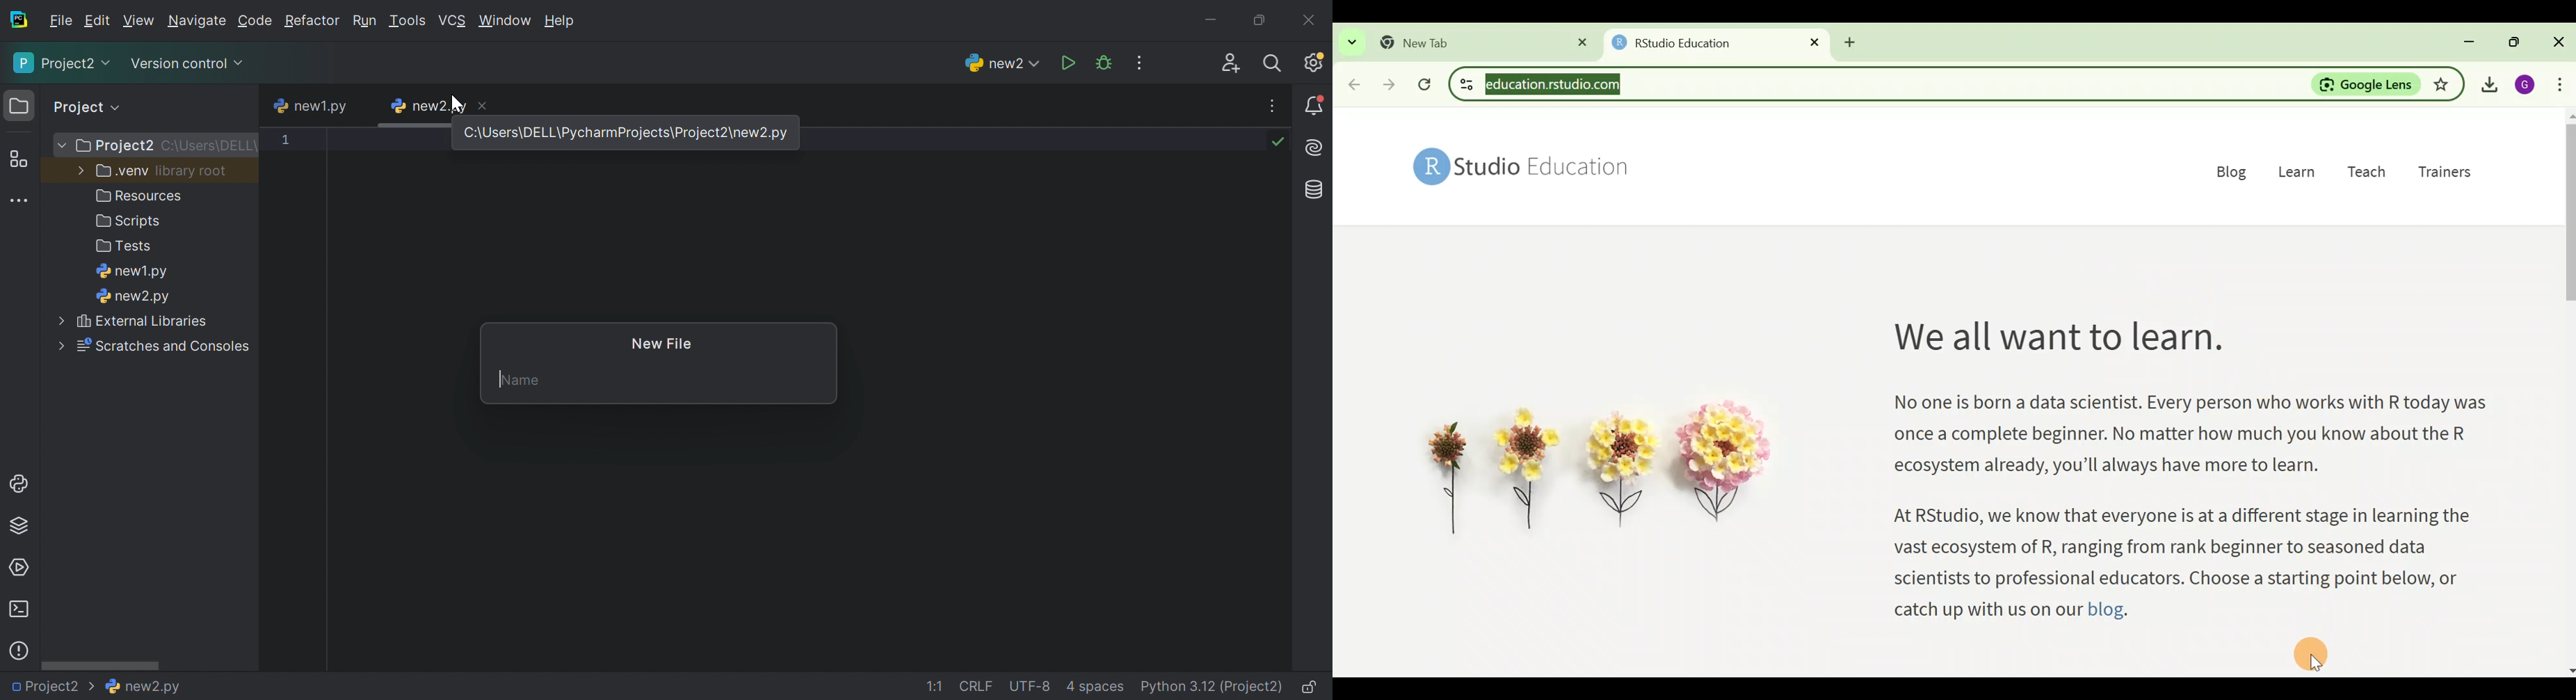 This screenshot has width=2576, height=700. I want to click on Google Lens, so click(2366, 84).